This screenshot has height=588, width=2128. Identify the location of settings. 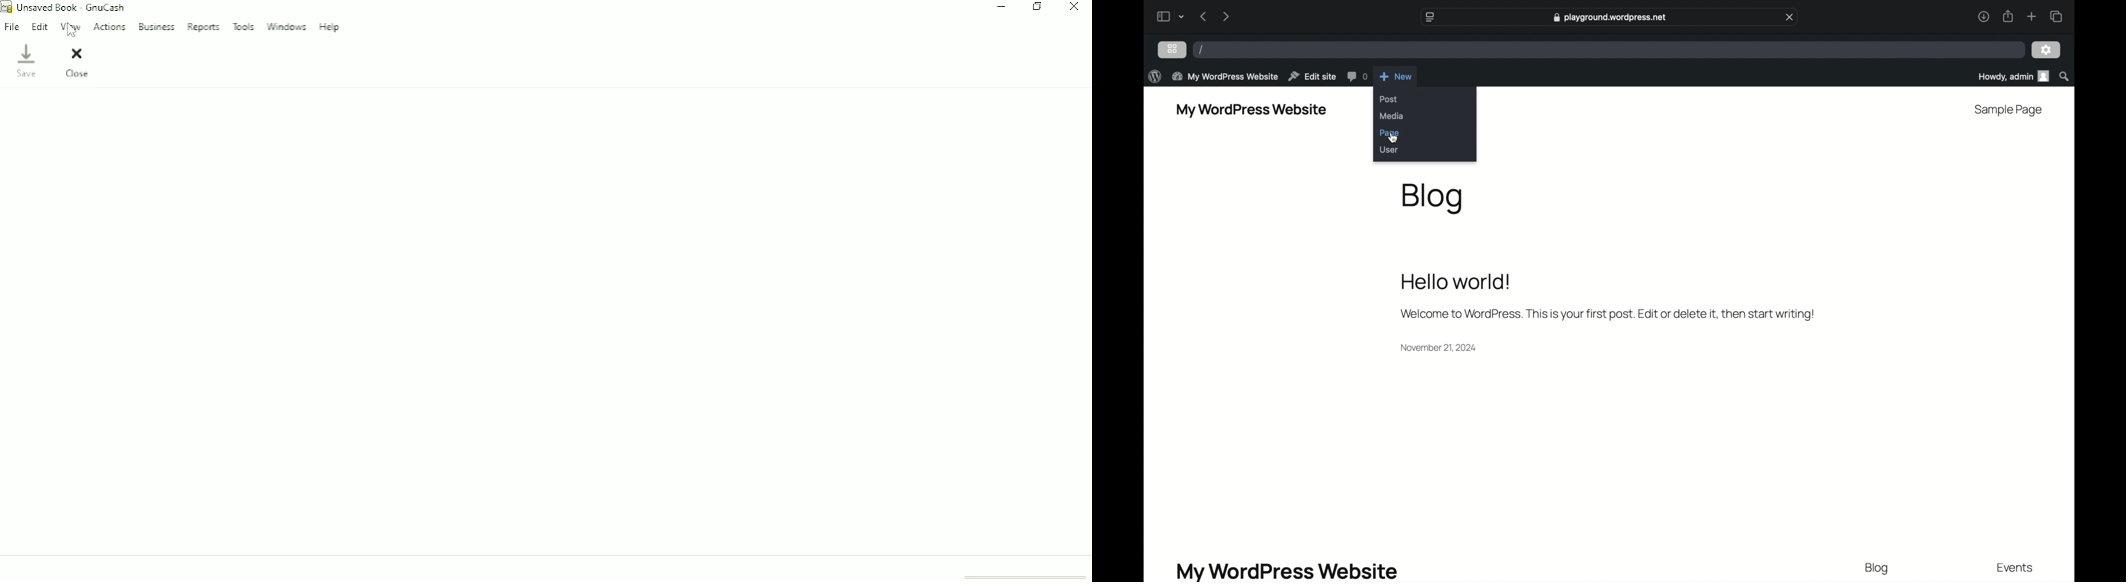
(2046, 49).